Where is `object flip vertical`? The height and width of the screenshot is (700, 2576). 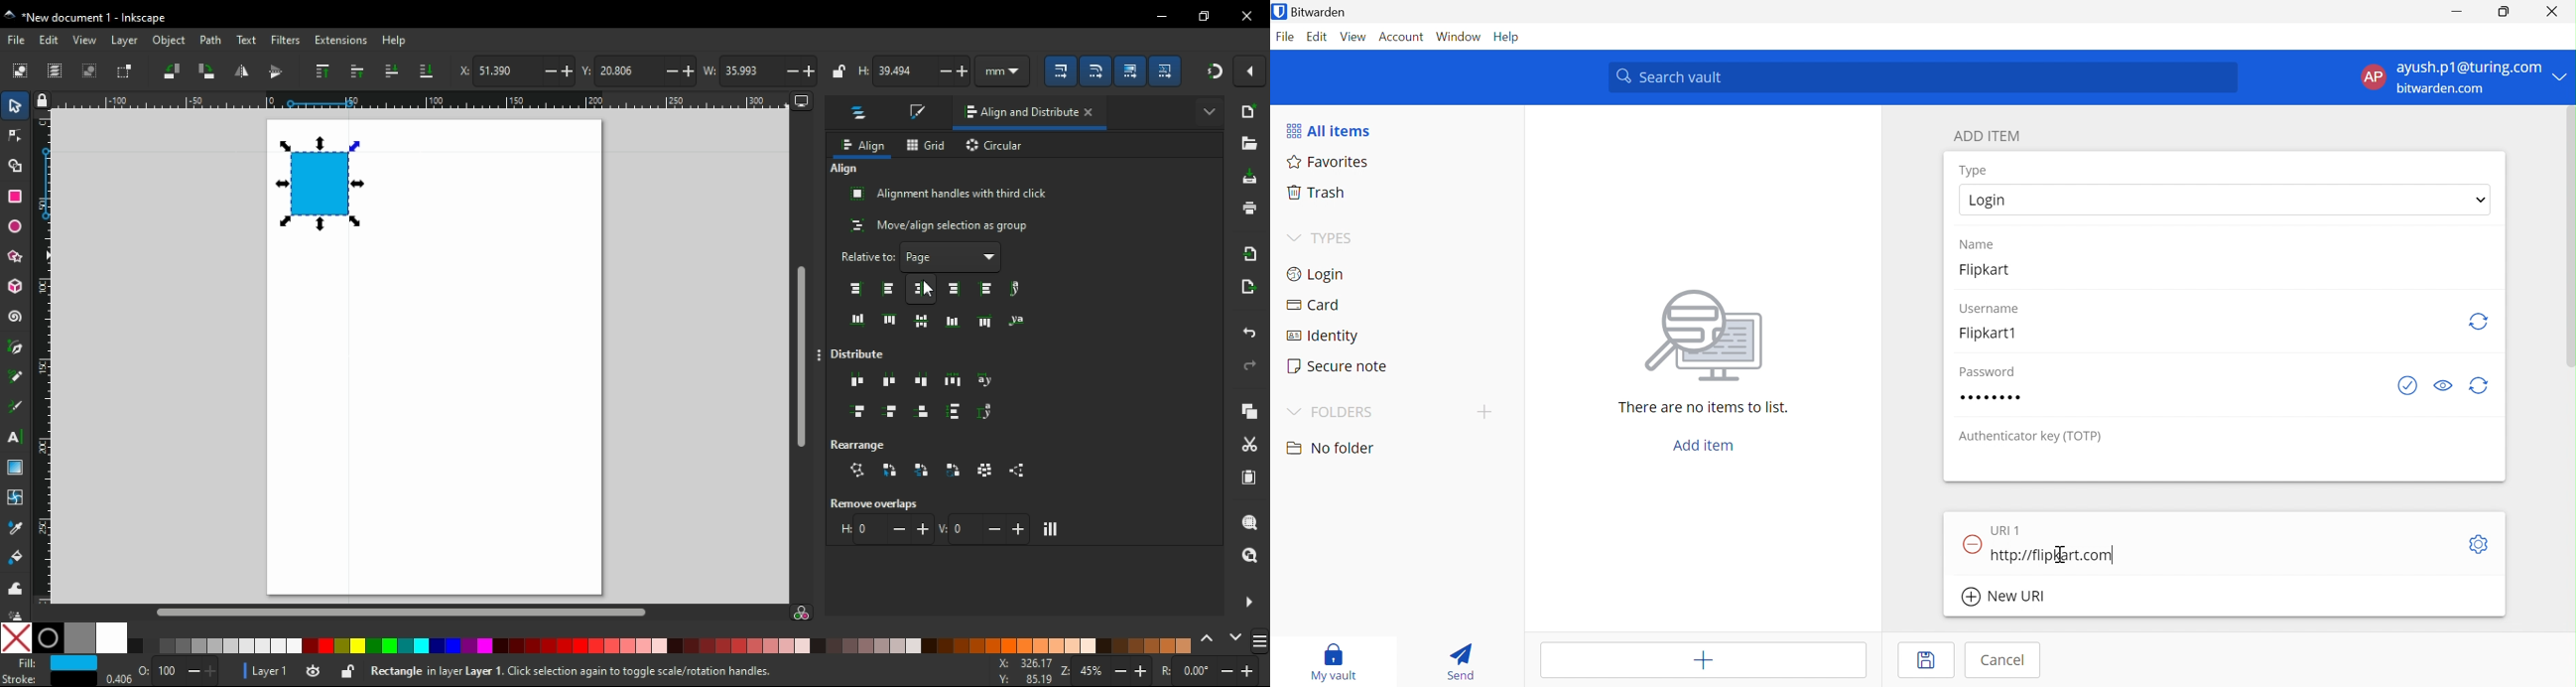
object flip vertical is located at coordinates (276, 72).